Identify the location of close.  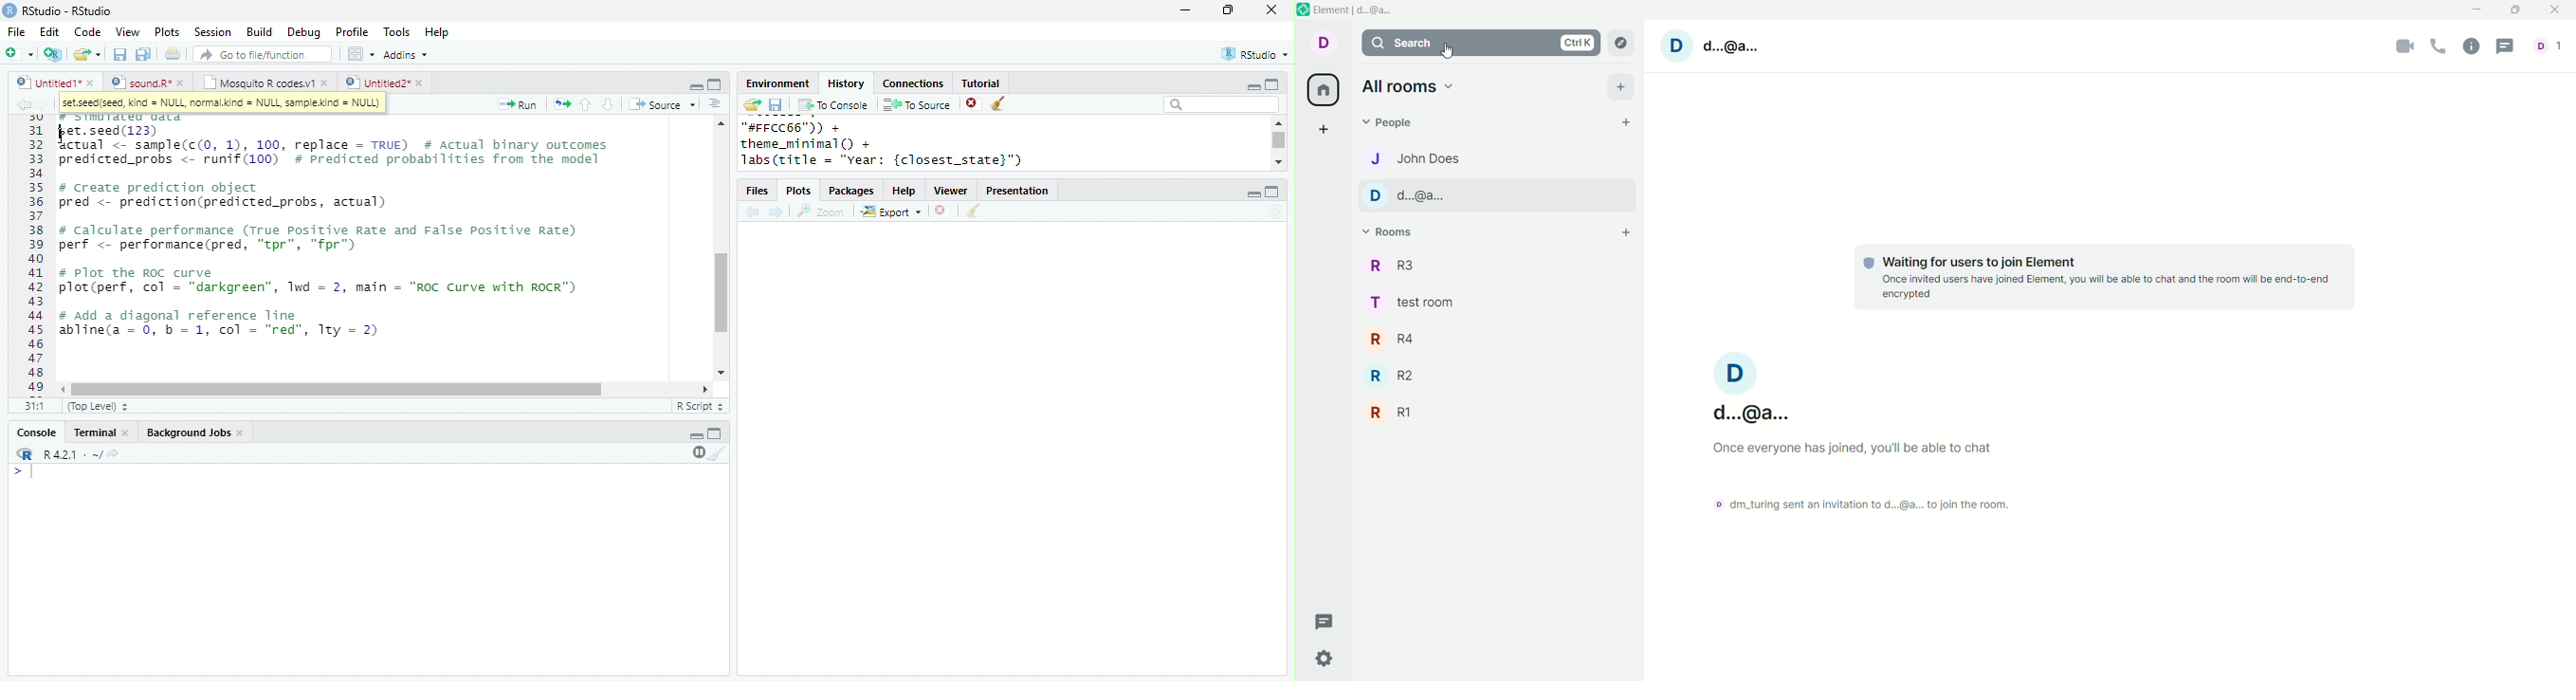
(2557, 10).